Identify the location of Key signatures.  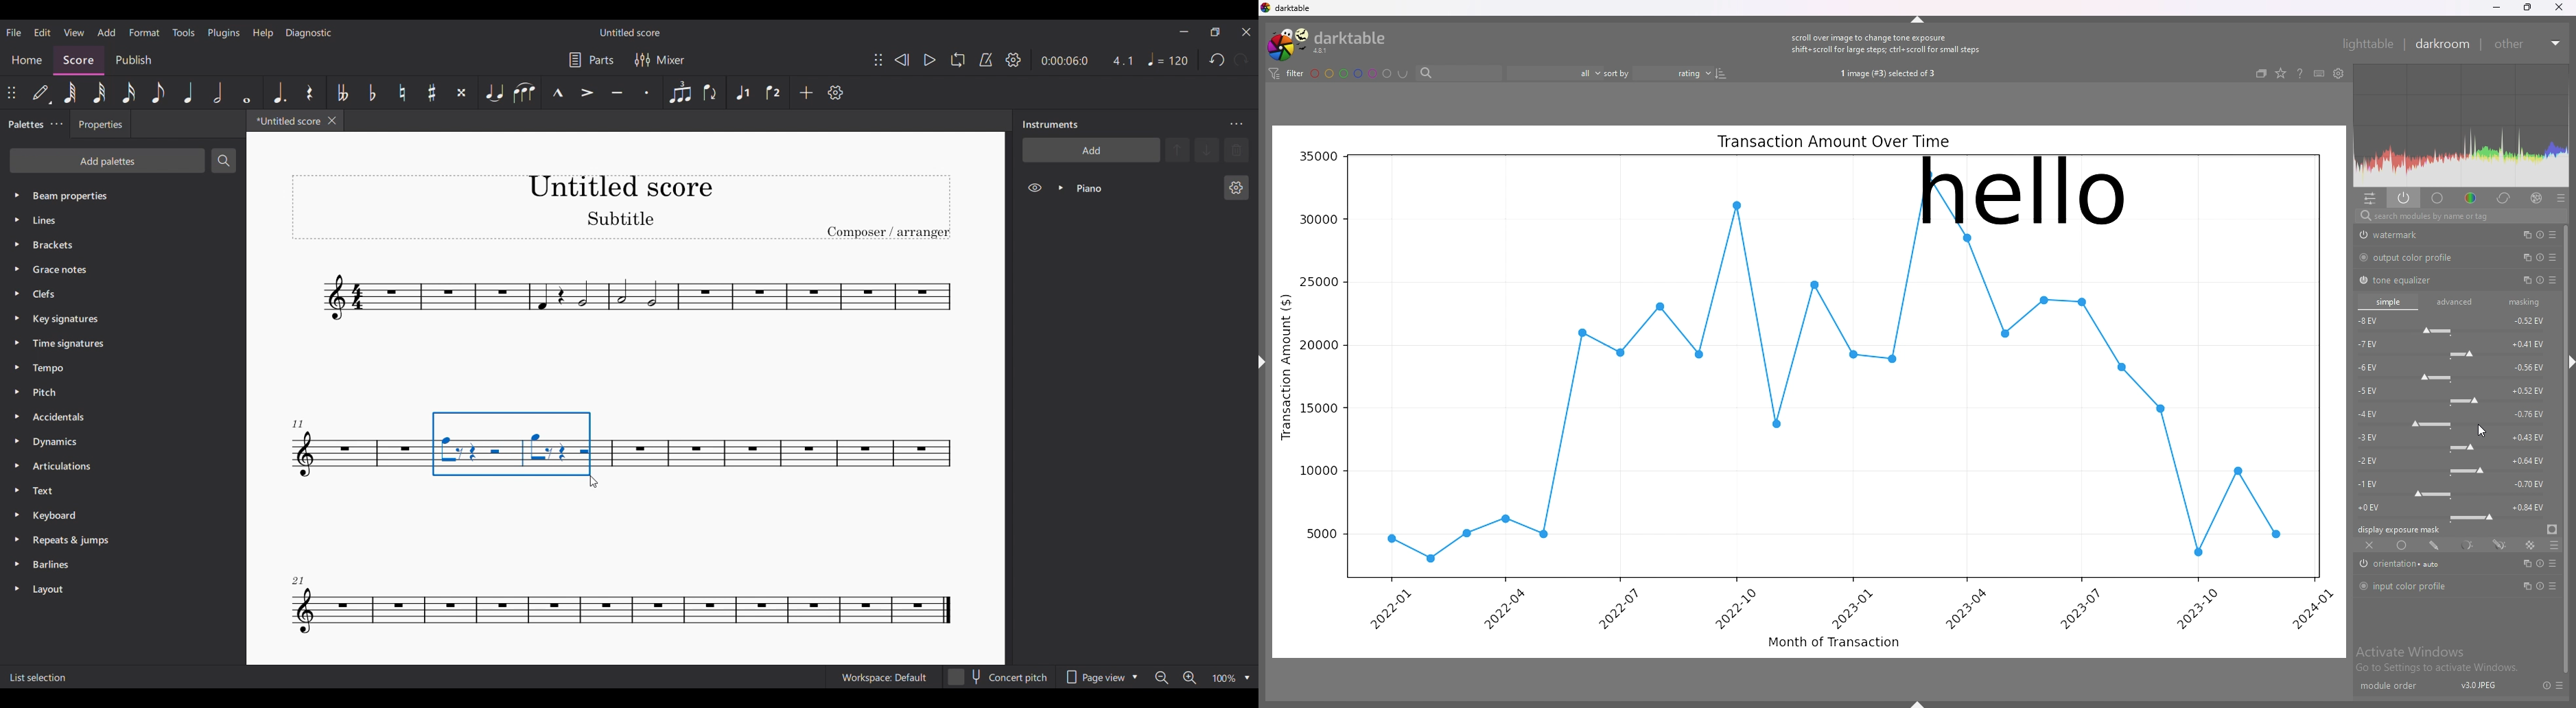
(121, 320).